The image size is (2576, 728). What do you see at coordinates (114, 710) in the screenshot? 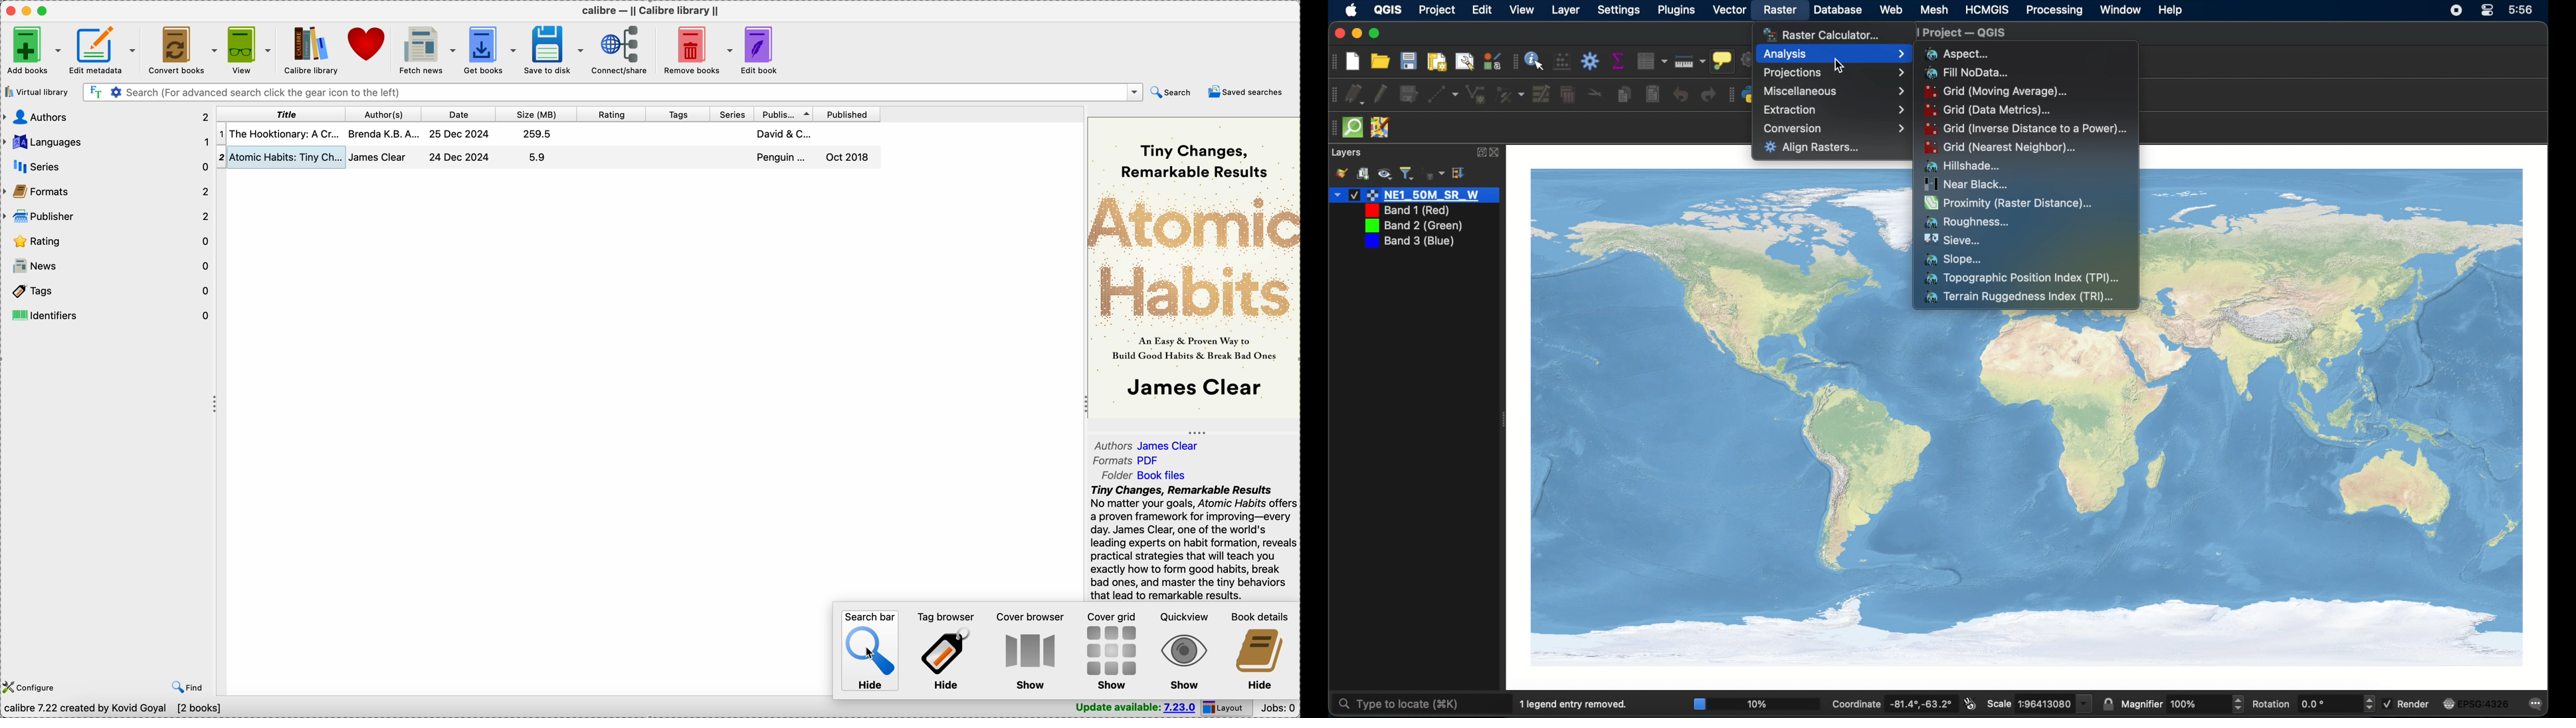
I see `calibre 7.22 created by Kovid Goyal [2 books]` at bounding box center [114, 710].